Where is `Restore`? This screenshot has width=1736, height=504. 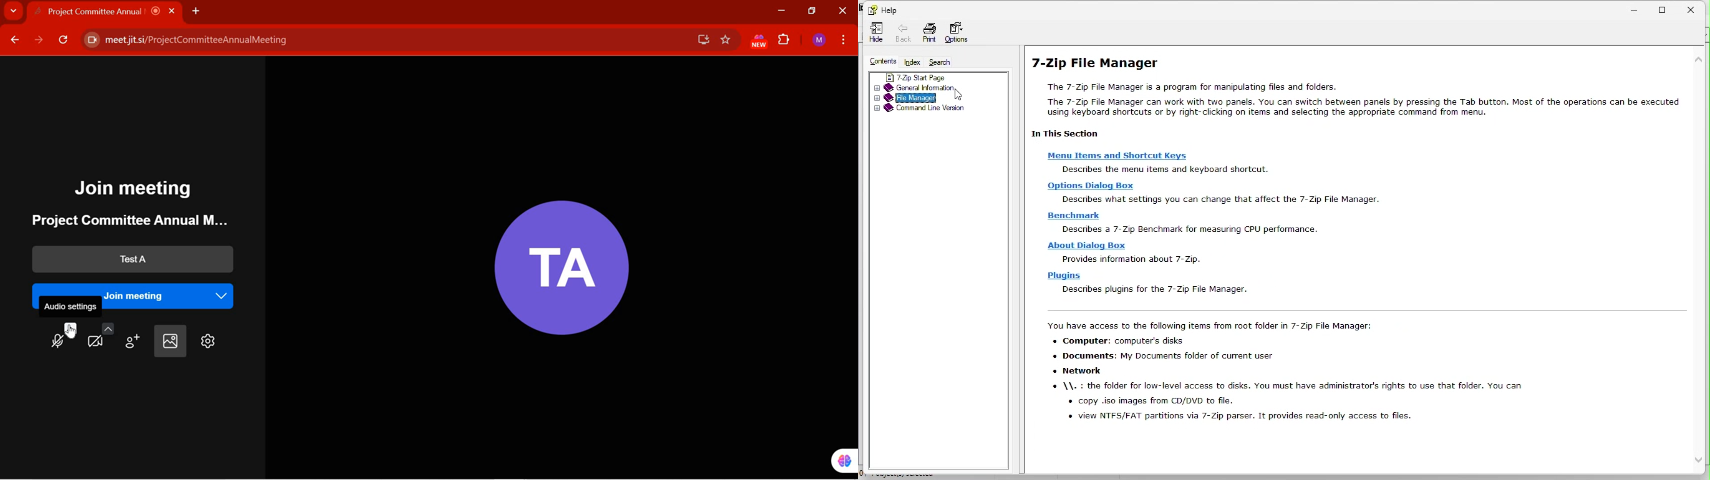
Restore is located at coordinates (1665, 7).